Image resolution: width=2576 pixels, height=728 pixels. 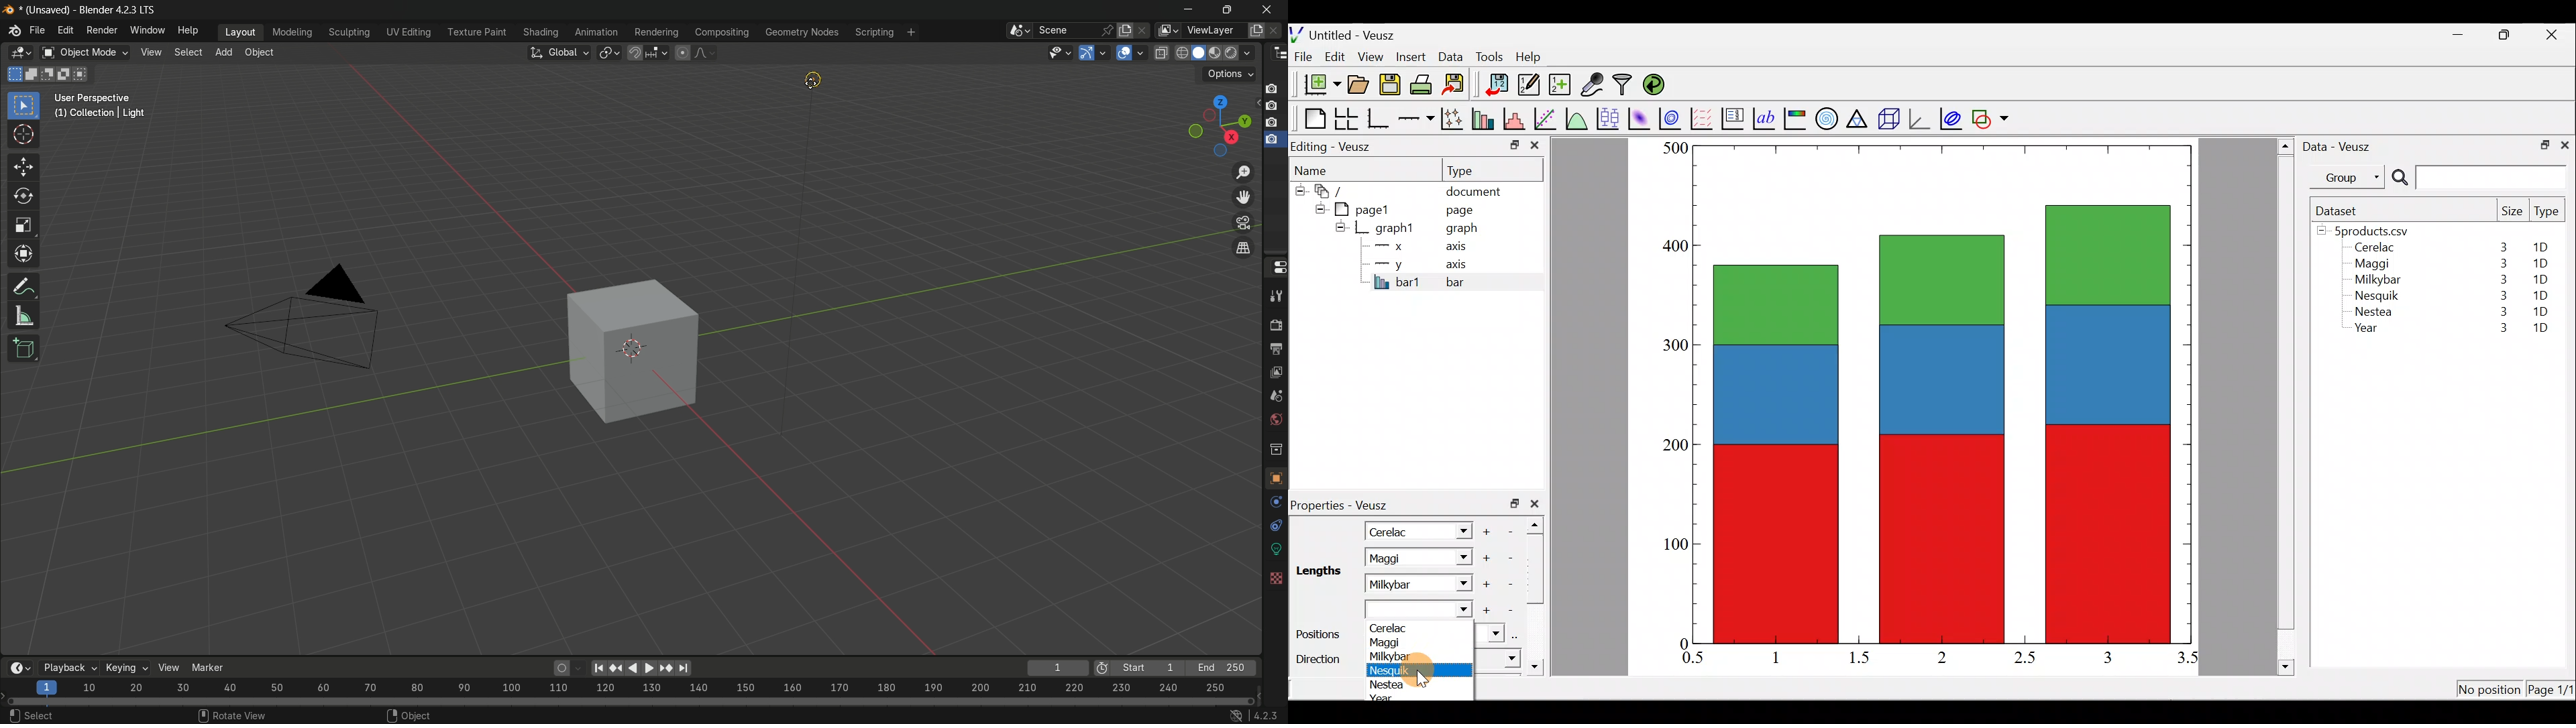 I want to click on constraints, so click(x=1275, y=573).